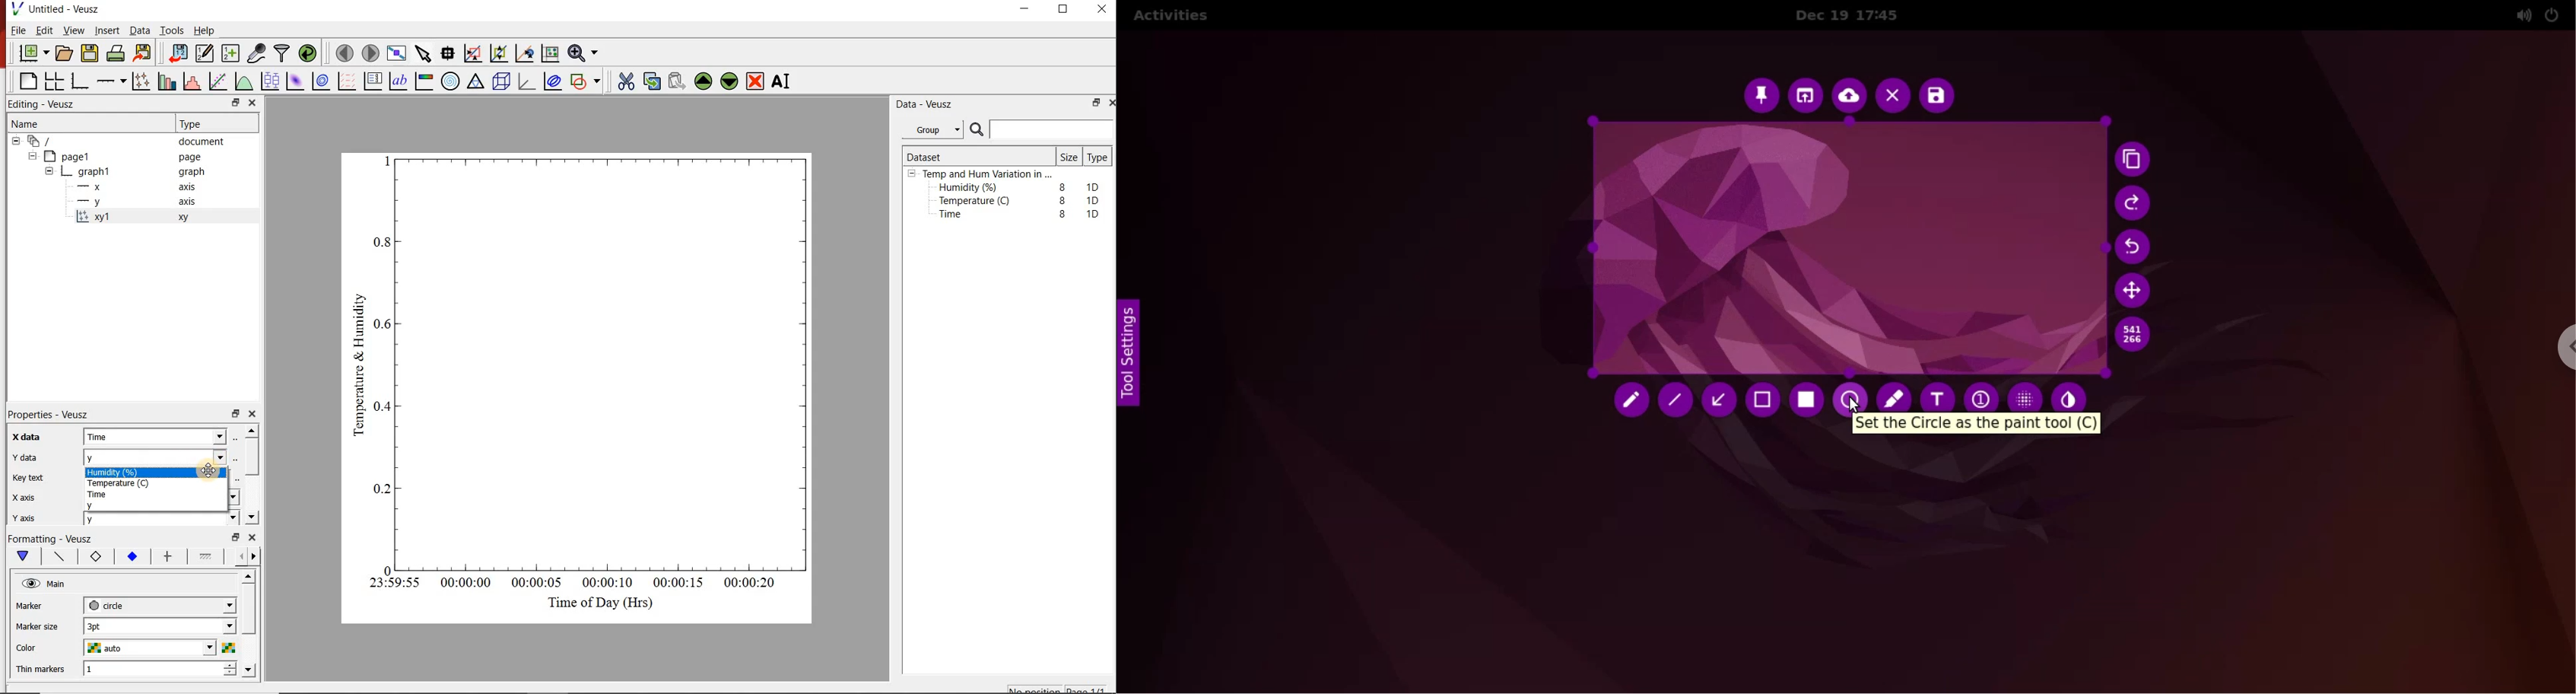  What do you see at coordinates (1063, 214) in the screenshot?
I see `8` at bounding box center [1063, 214].